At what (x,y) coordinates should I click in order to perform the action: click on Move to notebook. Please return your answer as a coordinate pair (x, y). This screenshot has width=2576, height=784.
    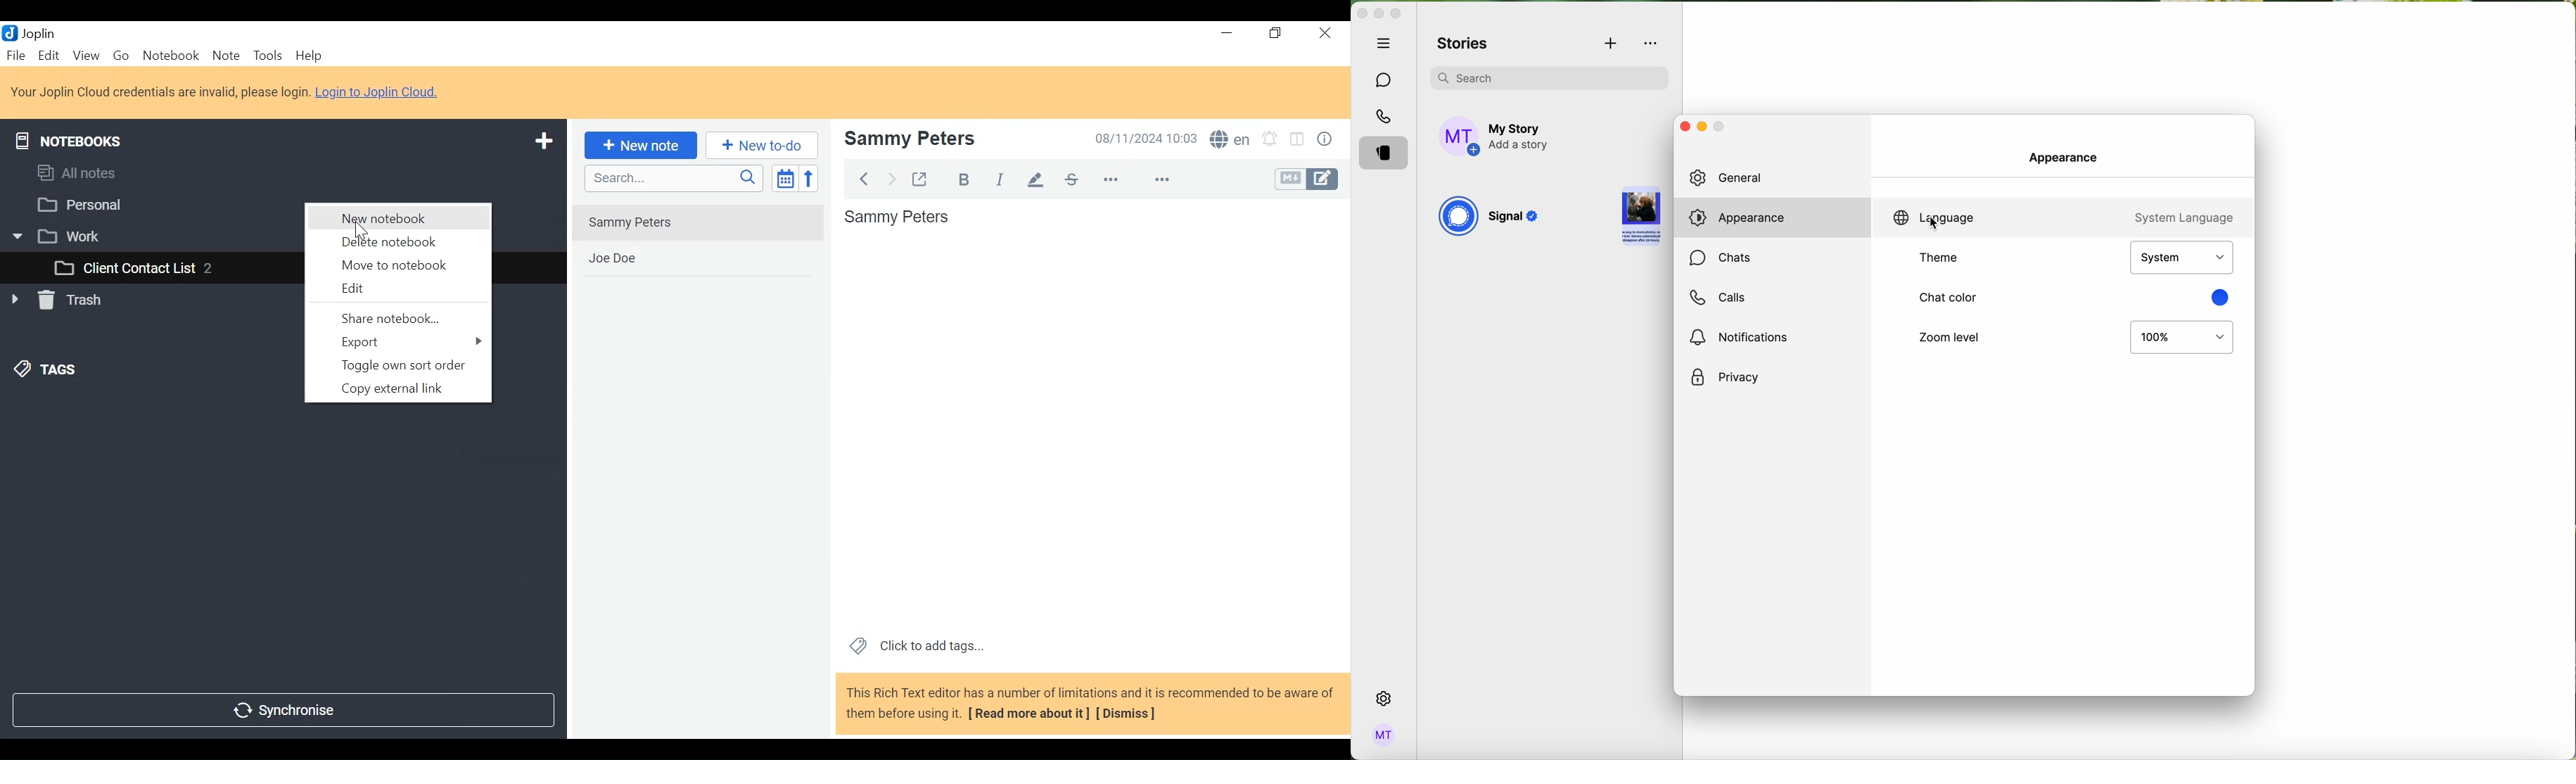
    Looking at the image, I should click on (397, 265).